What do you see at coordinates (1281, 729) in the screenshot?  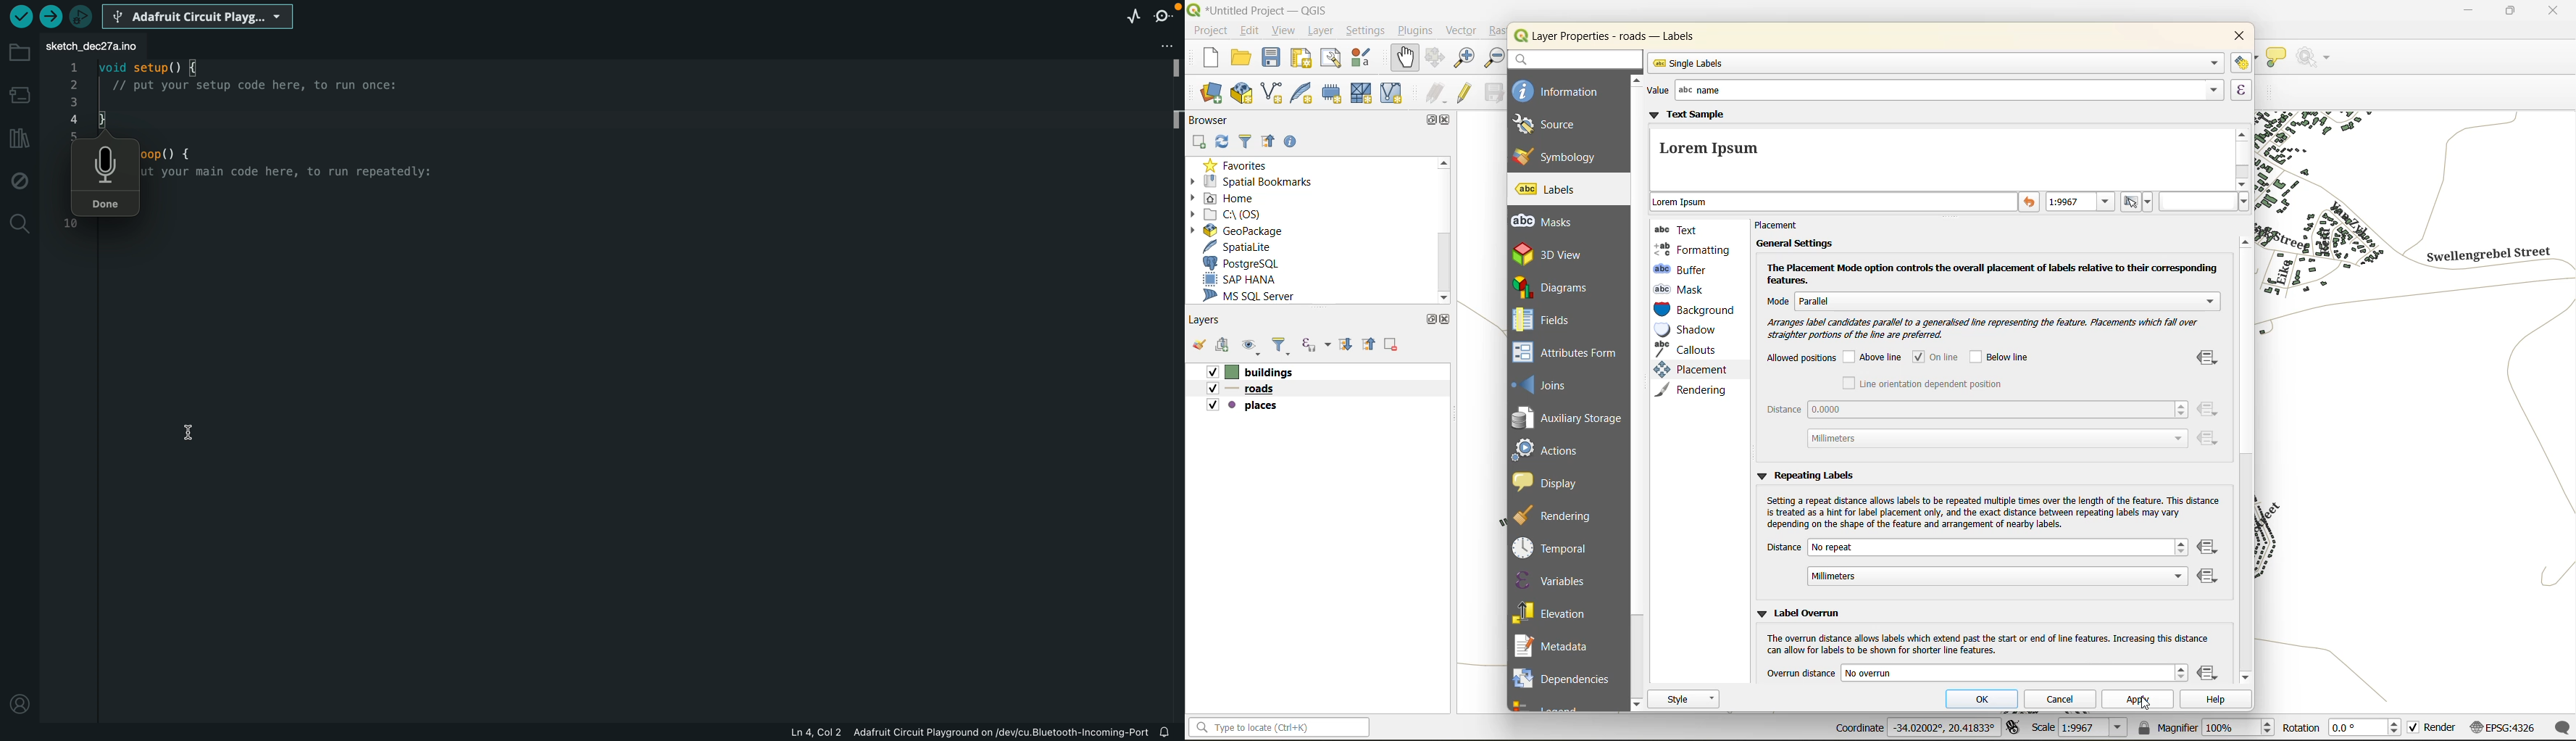 I see `status bar` at bounding box center [1281, 729].